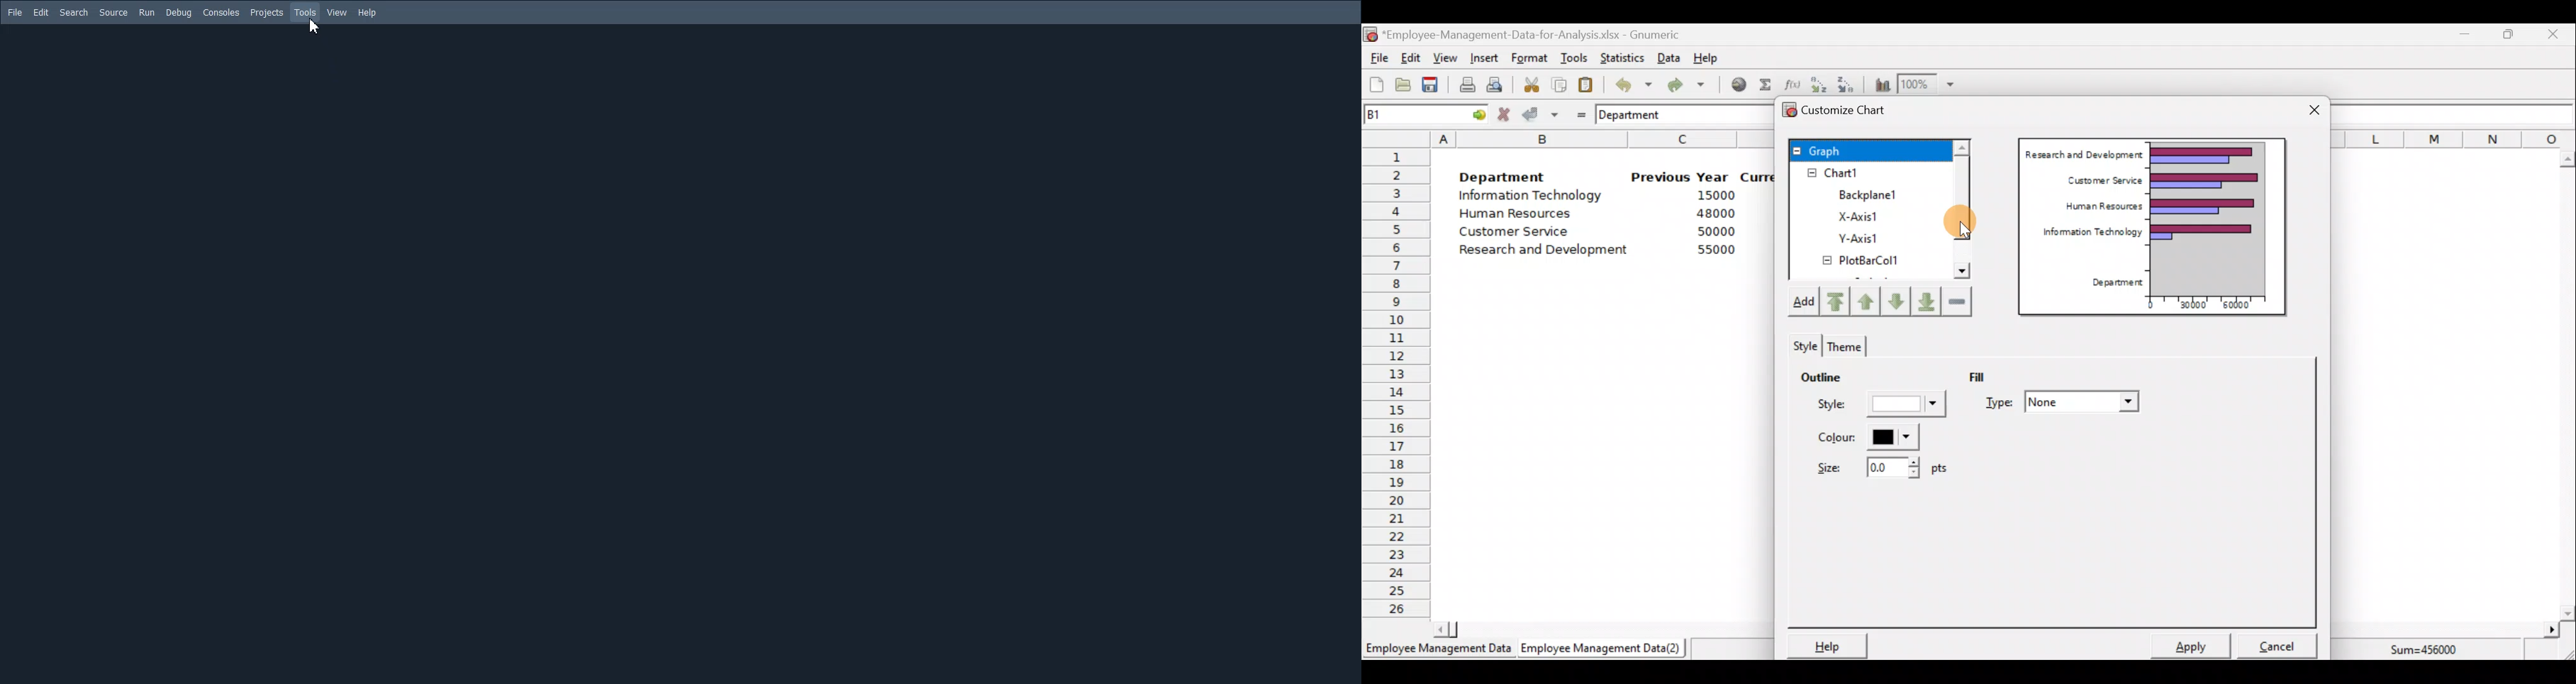  What do you see at coordinates (1865, 437) in the screenshot?
I see `Color` at bounding box center [1865, 437].